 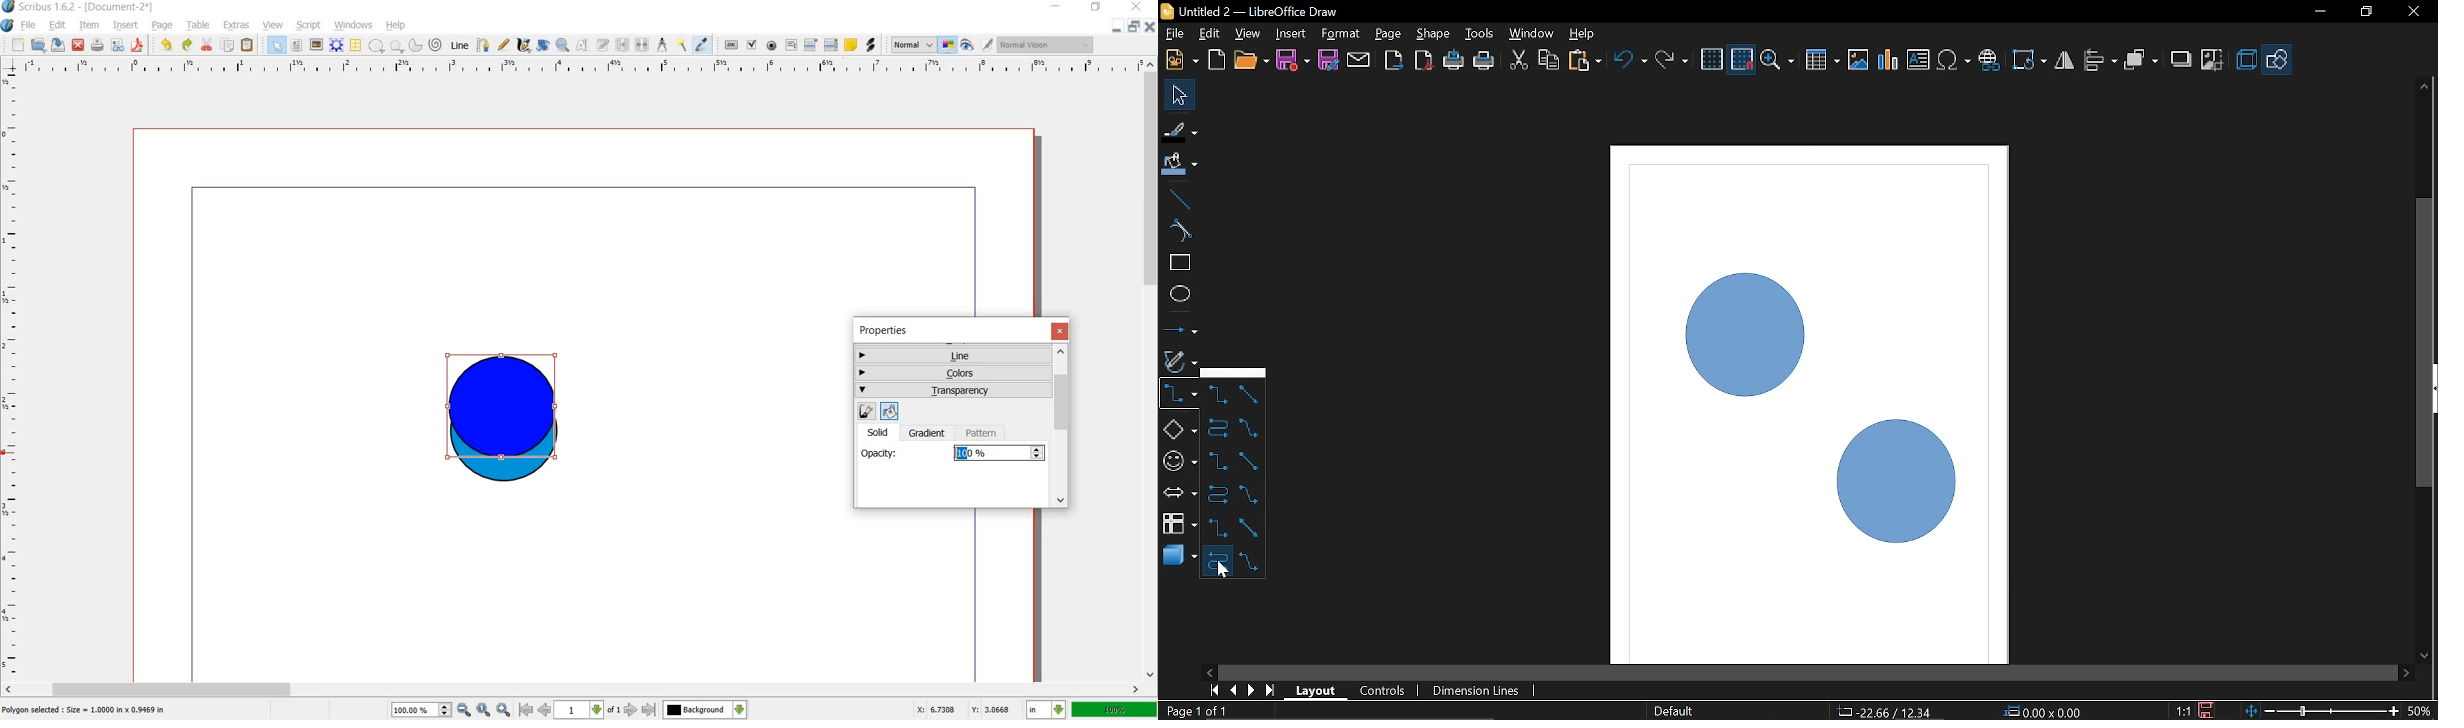 I want to click on Allign, so click(x=2100, y=62).